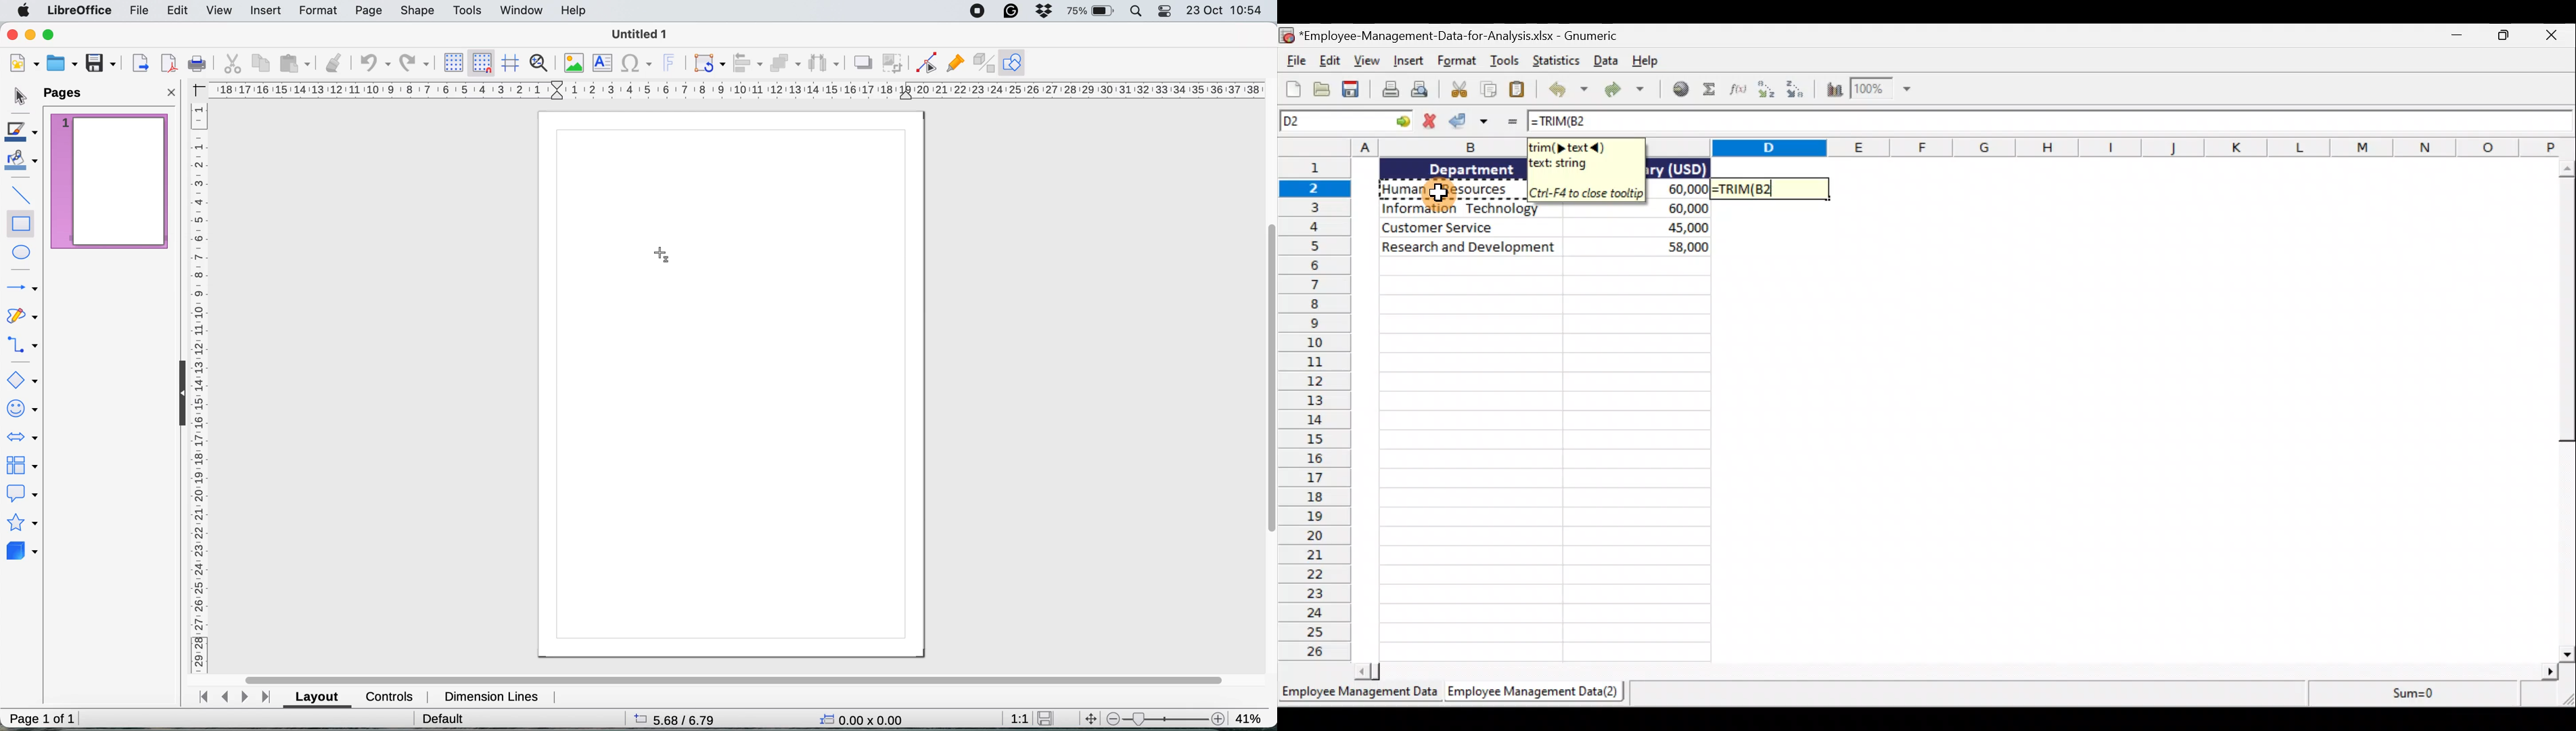 The height and width of the screenshot is (756, 2576). What do you see at coordinates (863, 62) in the screenshot?
I see `shadow` at bounding box center [863, 62].